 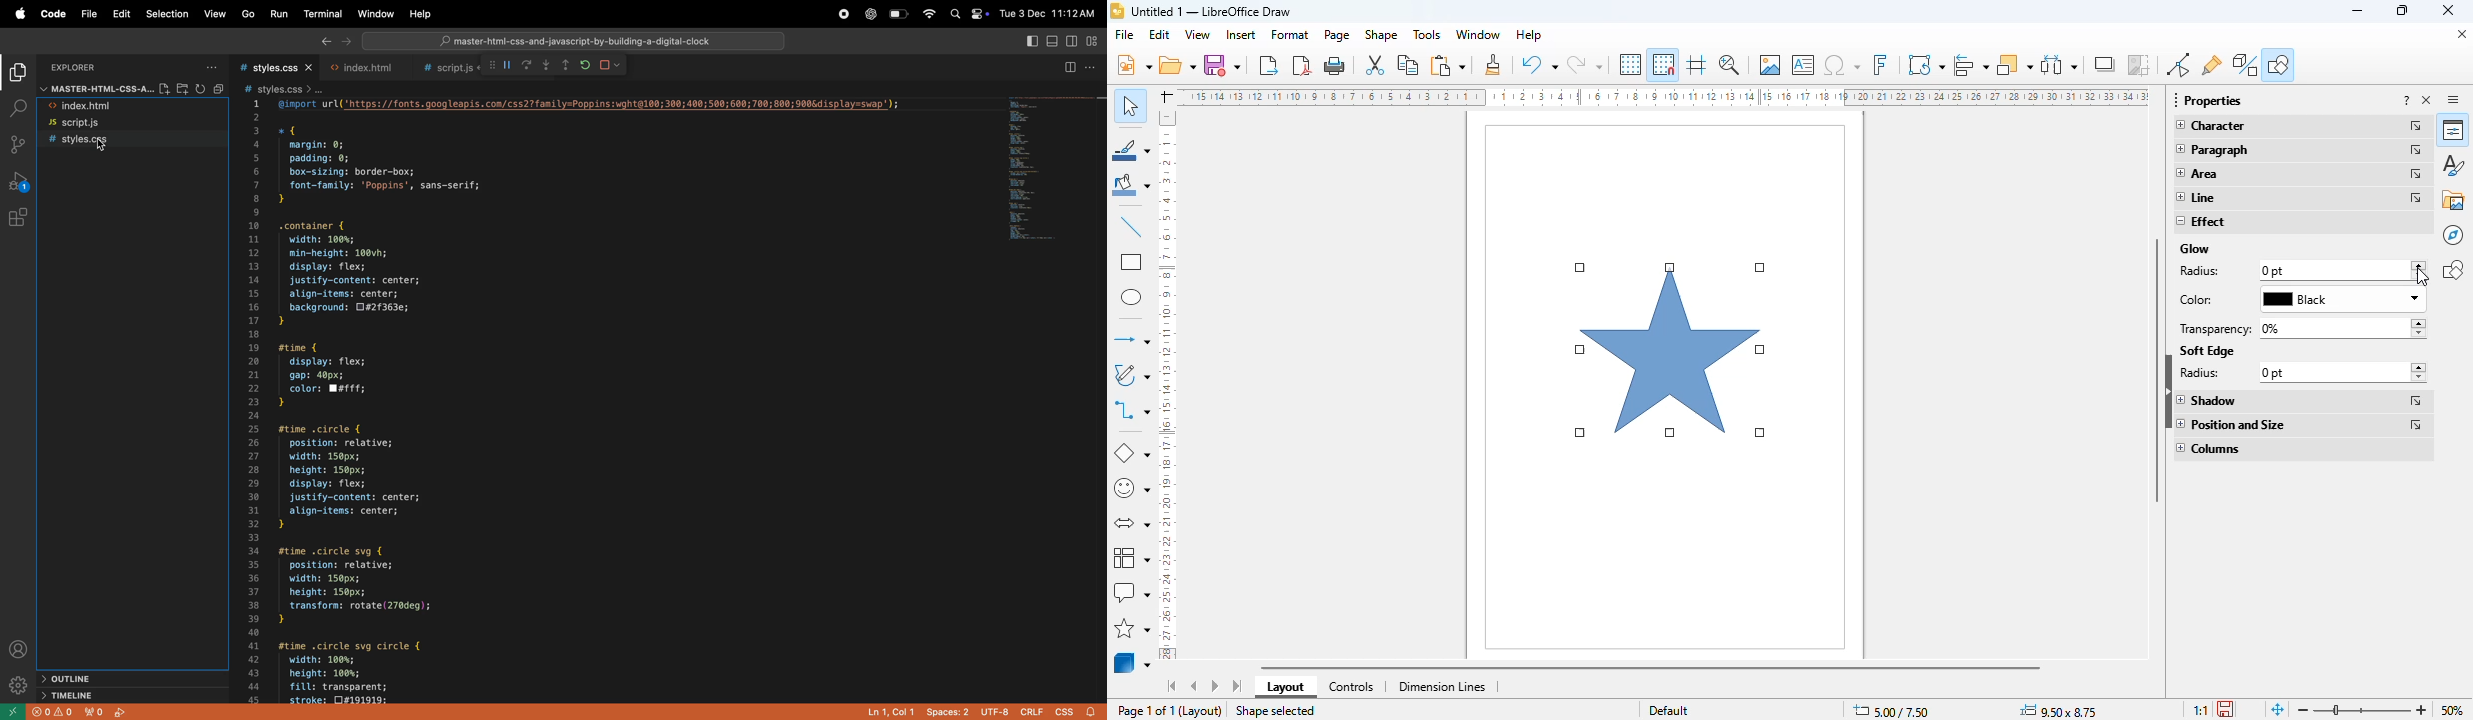 What do you see at coordinates (2418, 199) in the screenshot?
I see `more options` at bounding box center [2418, 199].